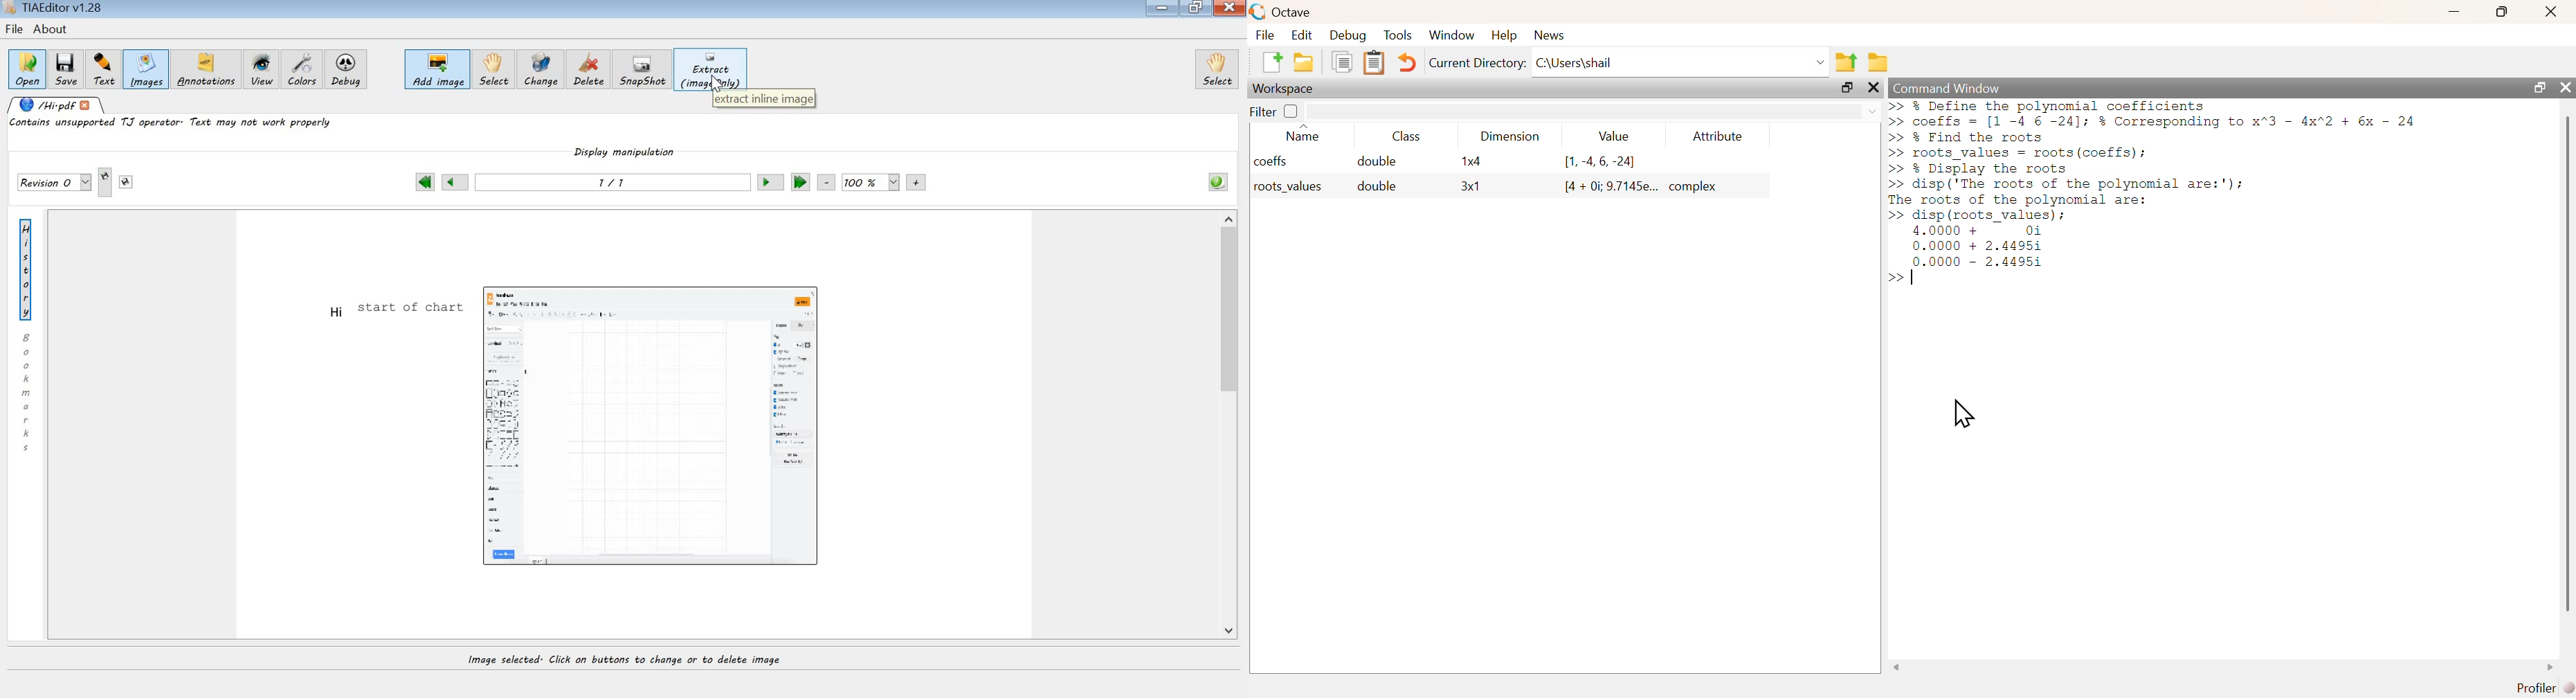 This screenshot has height=700, width=2576. Describe the element at coordinates (1452, 35) in the screenshot. I see `Window` at that location.